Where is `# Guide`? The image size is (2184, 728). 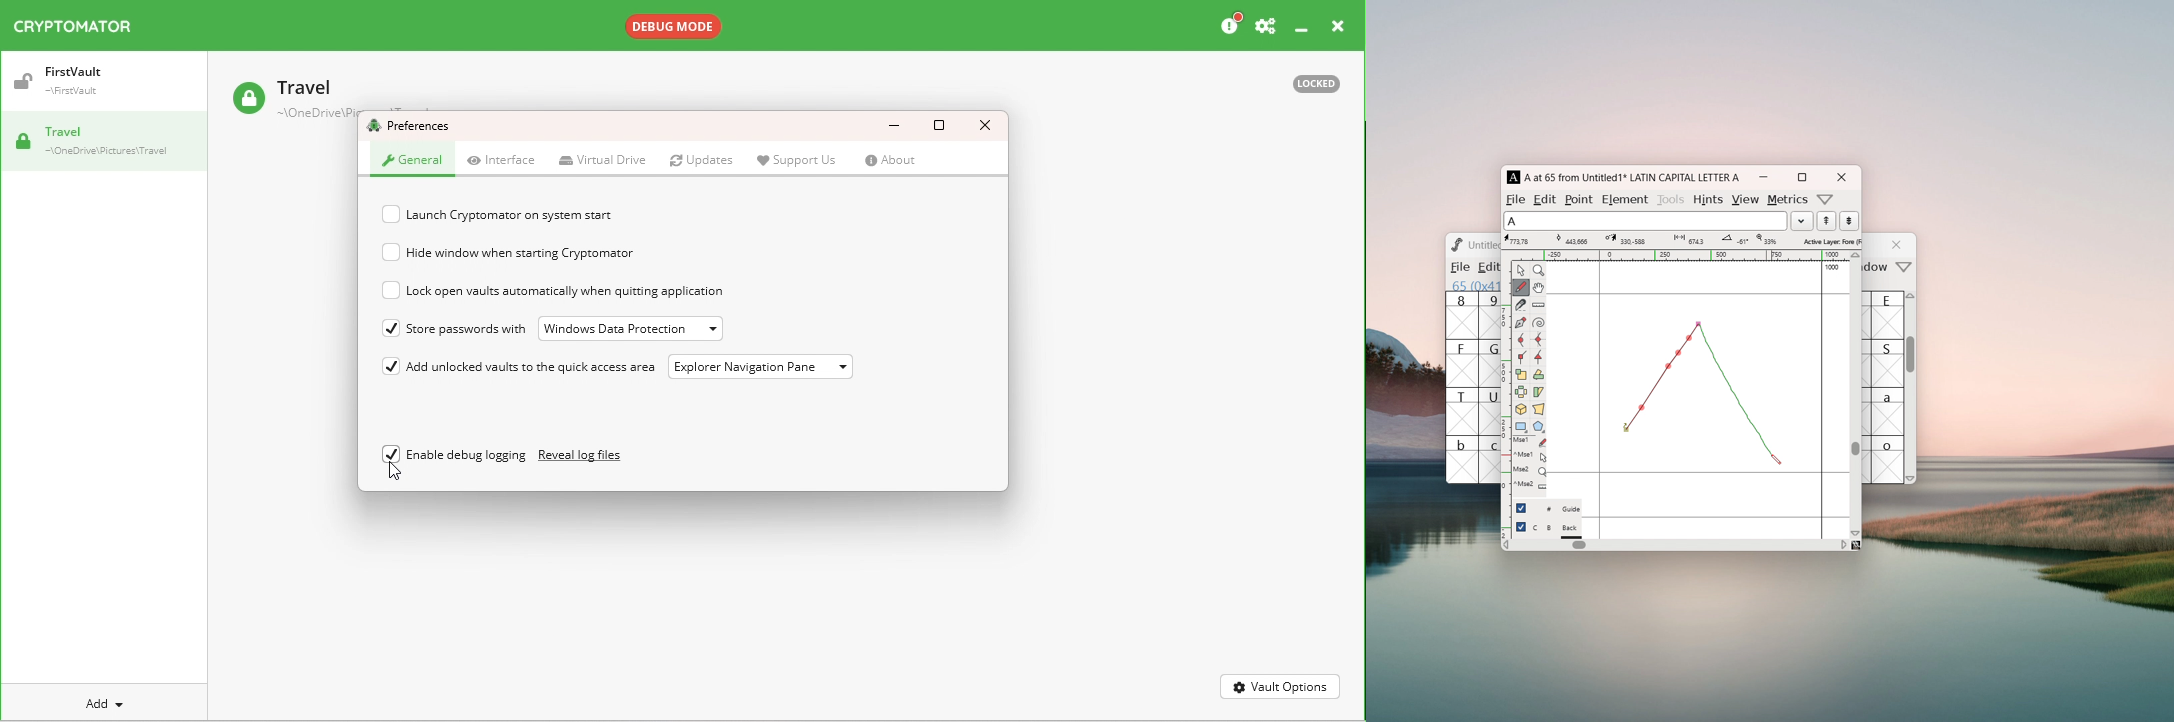
# Guide is located at coordinates (1557, 509).